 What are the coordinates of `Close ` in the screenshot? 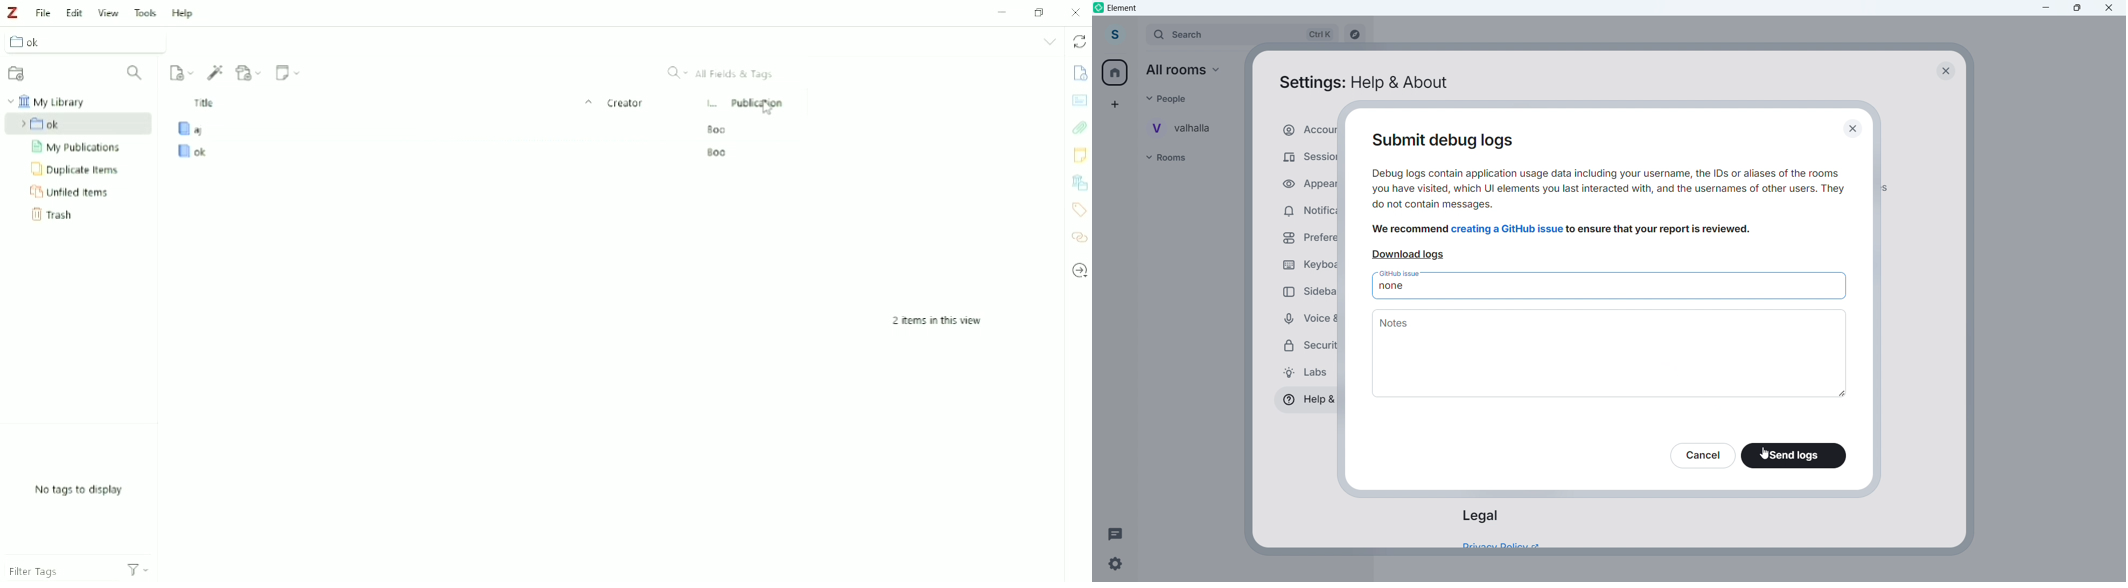 It's located at (1856, 129).